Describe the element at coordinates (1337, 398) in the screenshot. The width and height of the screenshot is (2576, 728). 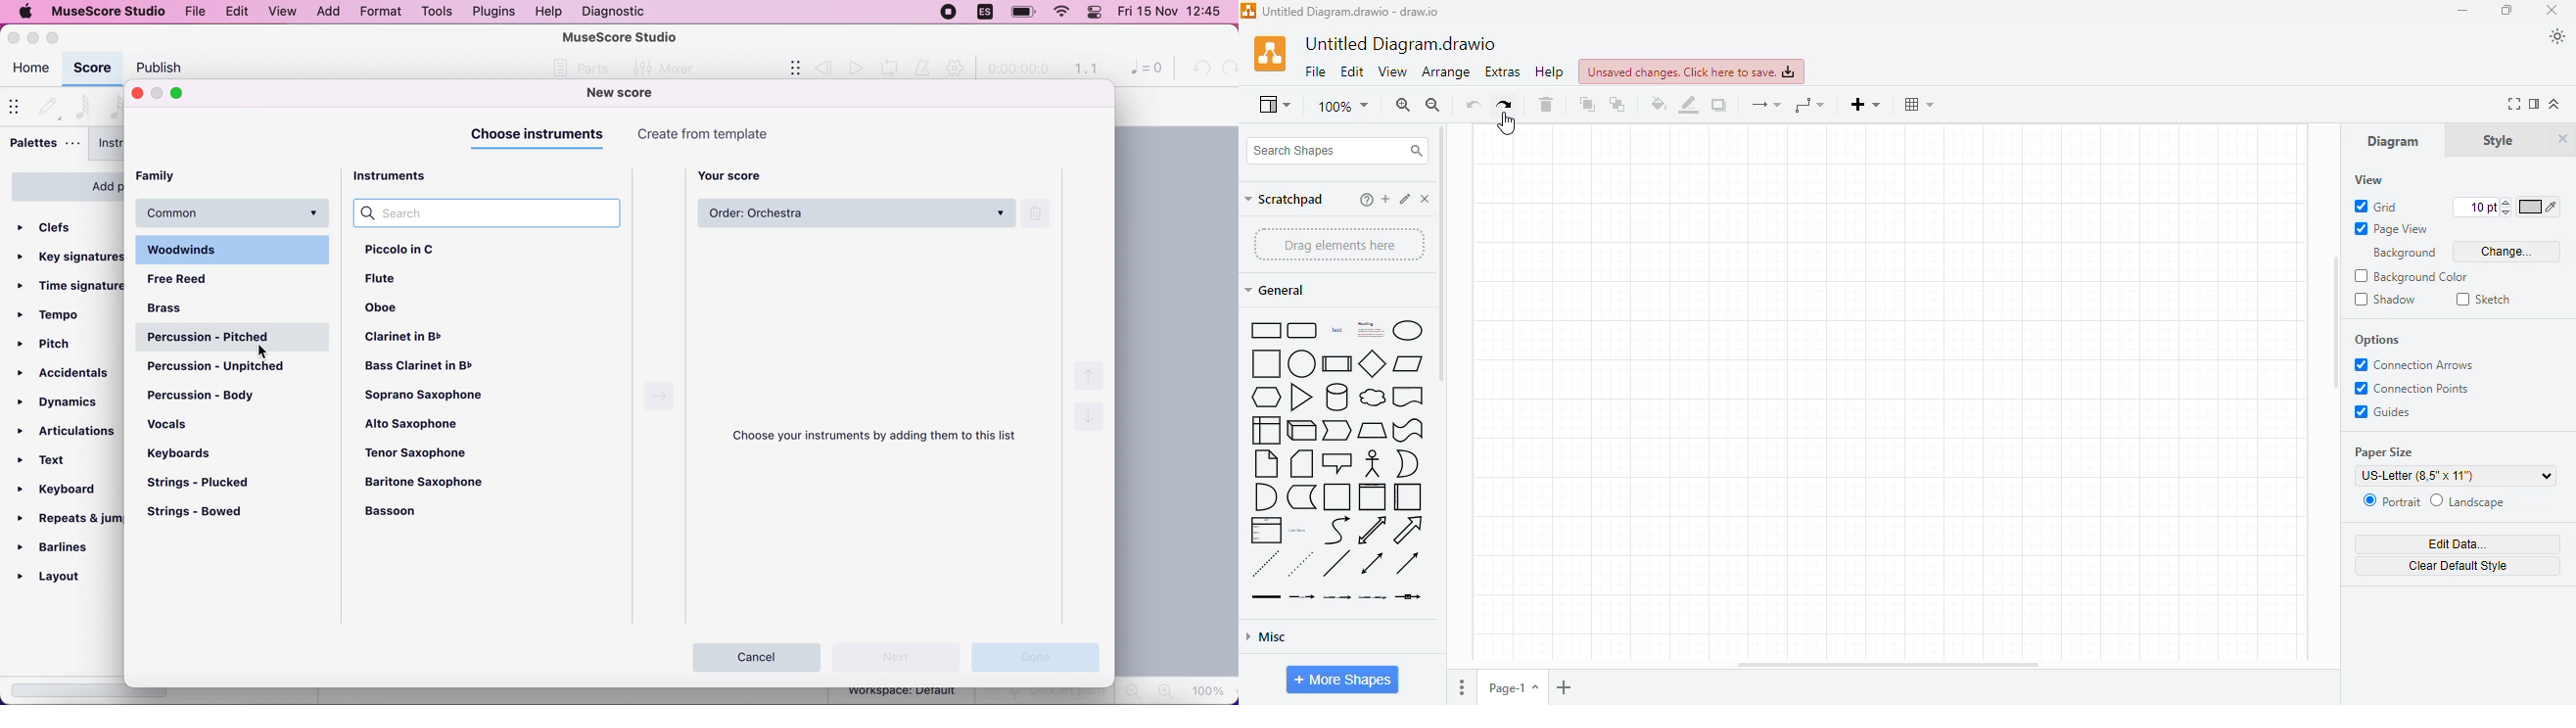
I see `cylinder` at that location.